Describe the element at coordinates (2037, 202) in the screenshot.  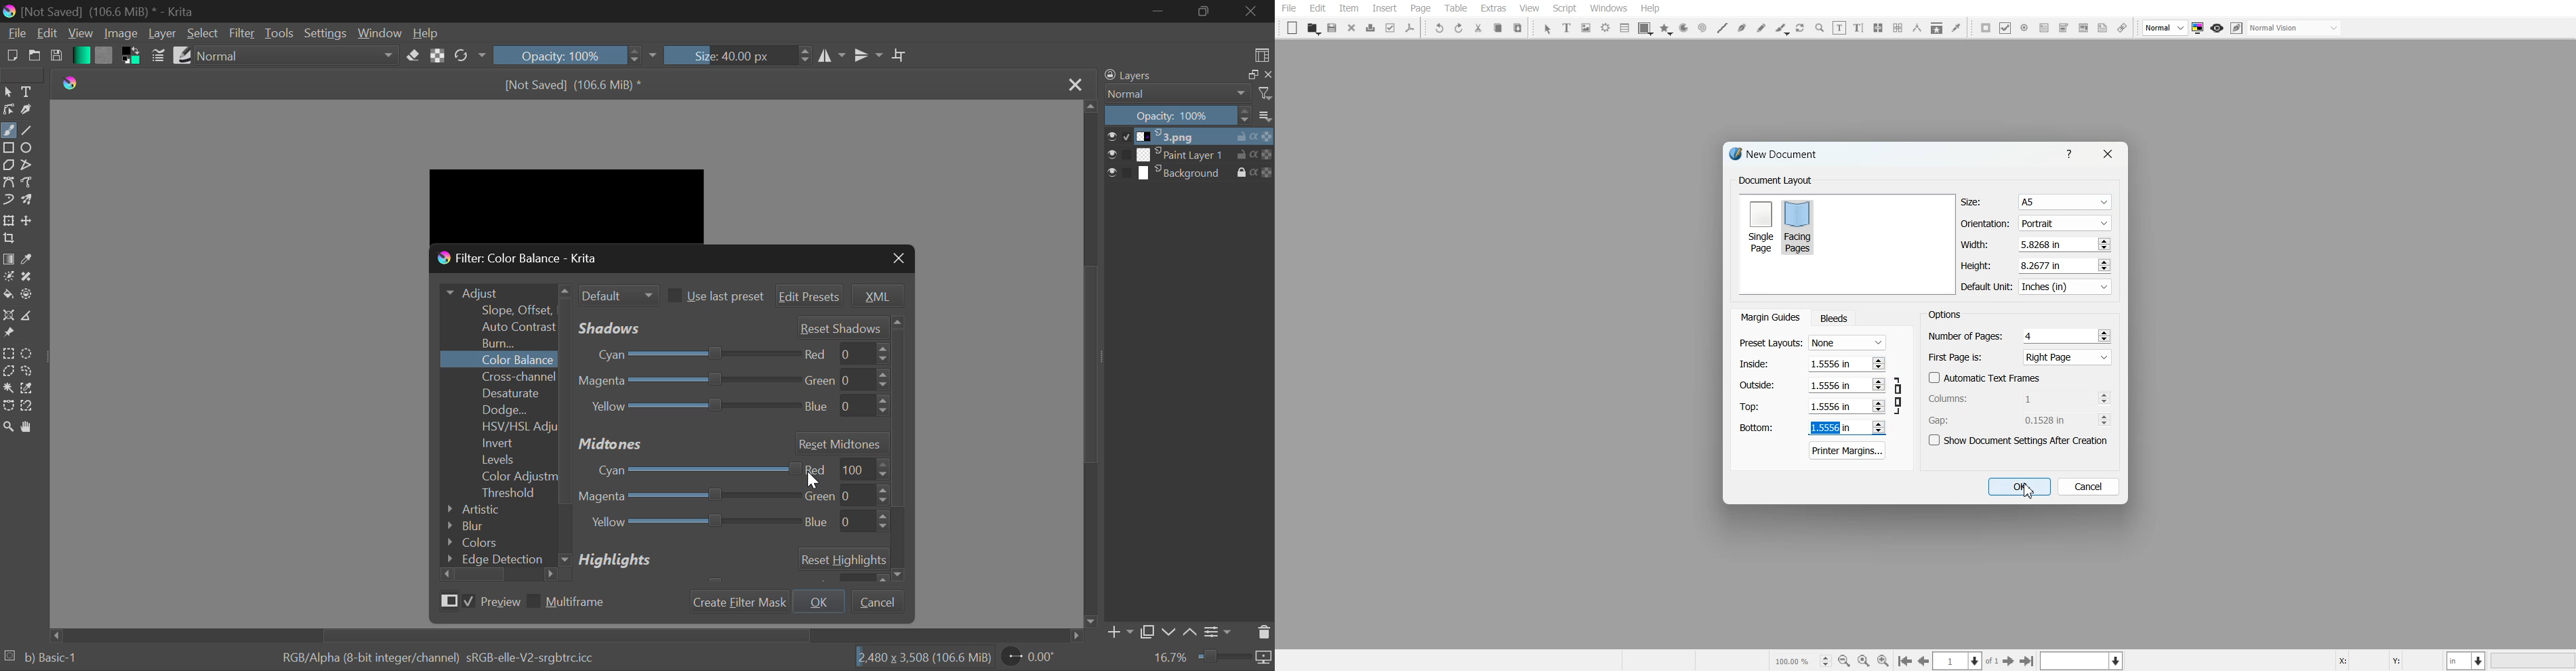
I see `Size` at that location.